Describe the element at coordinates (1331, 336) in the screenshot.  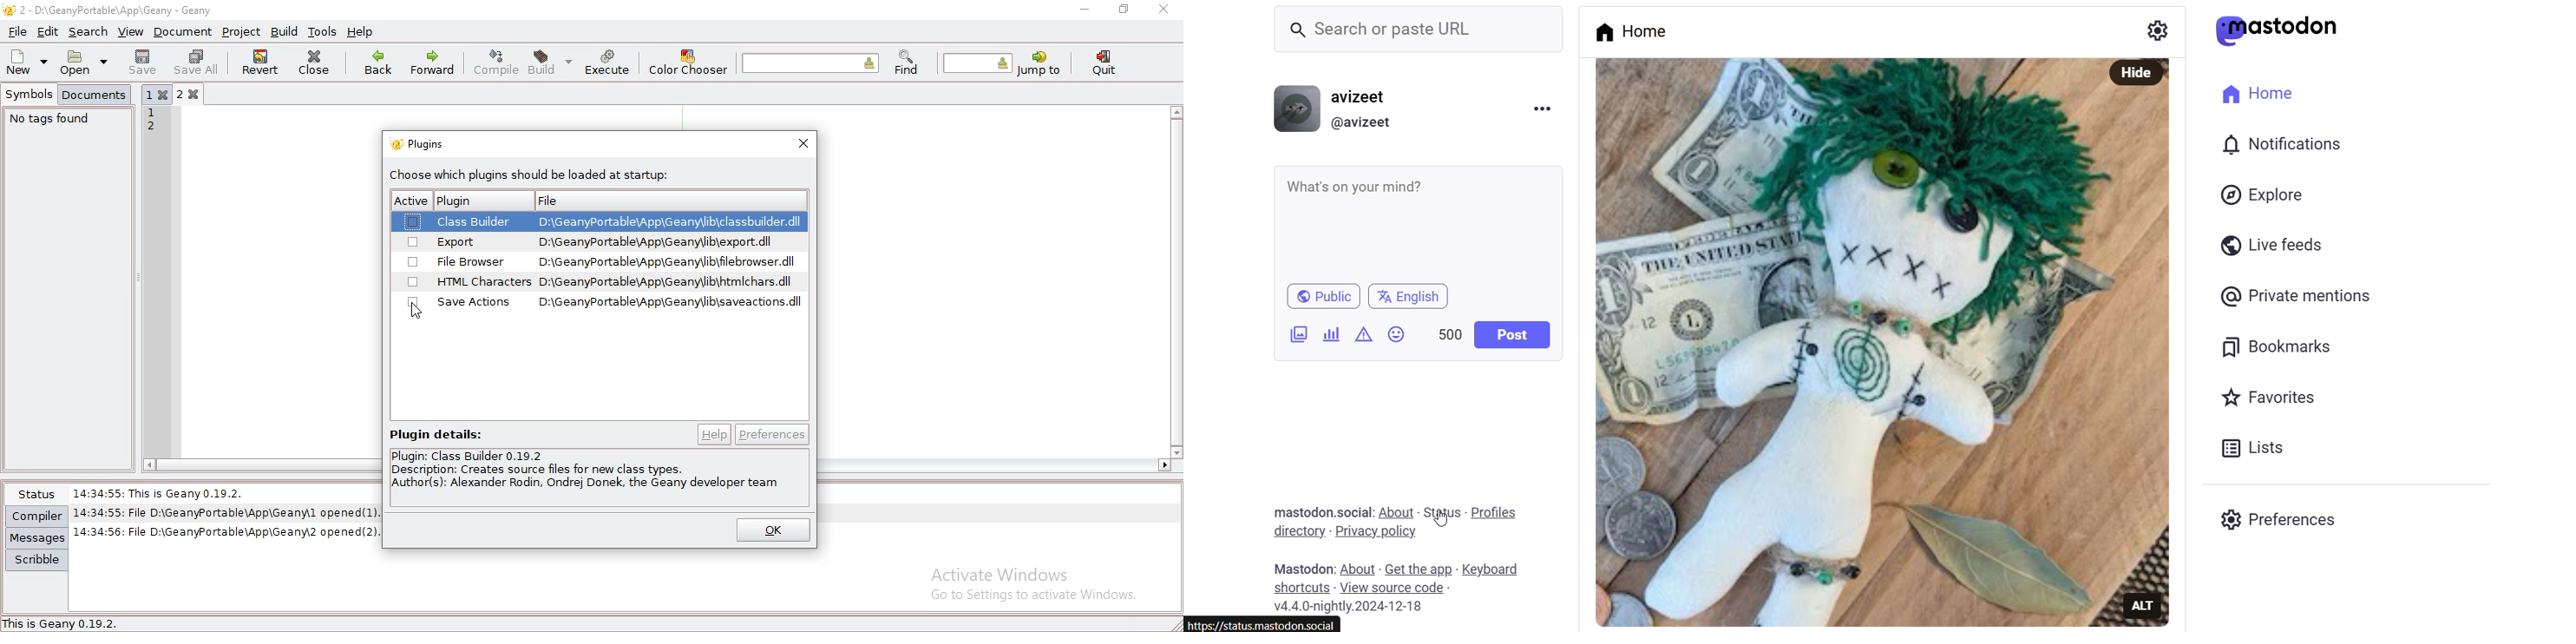
I see `add a poll` at that location.